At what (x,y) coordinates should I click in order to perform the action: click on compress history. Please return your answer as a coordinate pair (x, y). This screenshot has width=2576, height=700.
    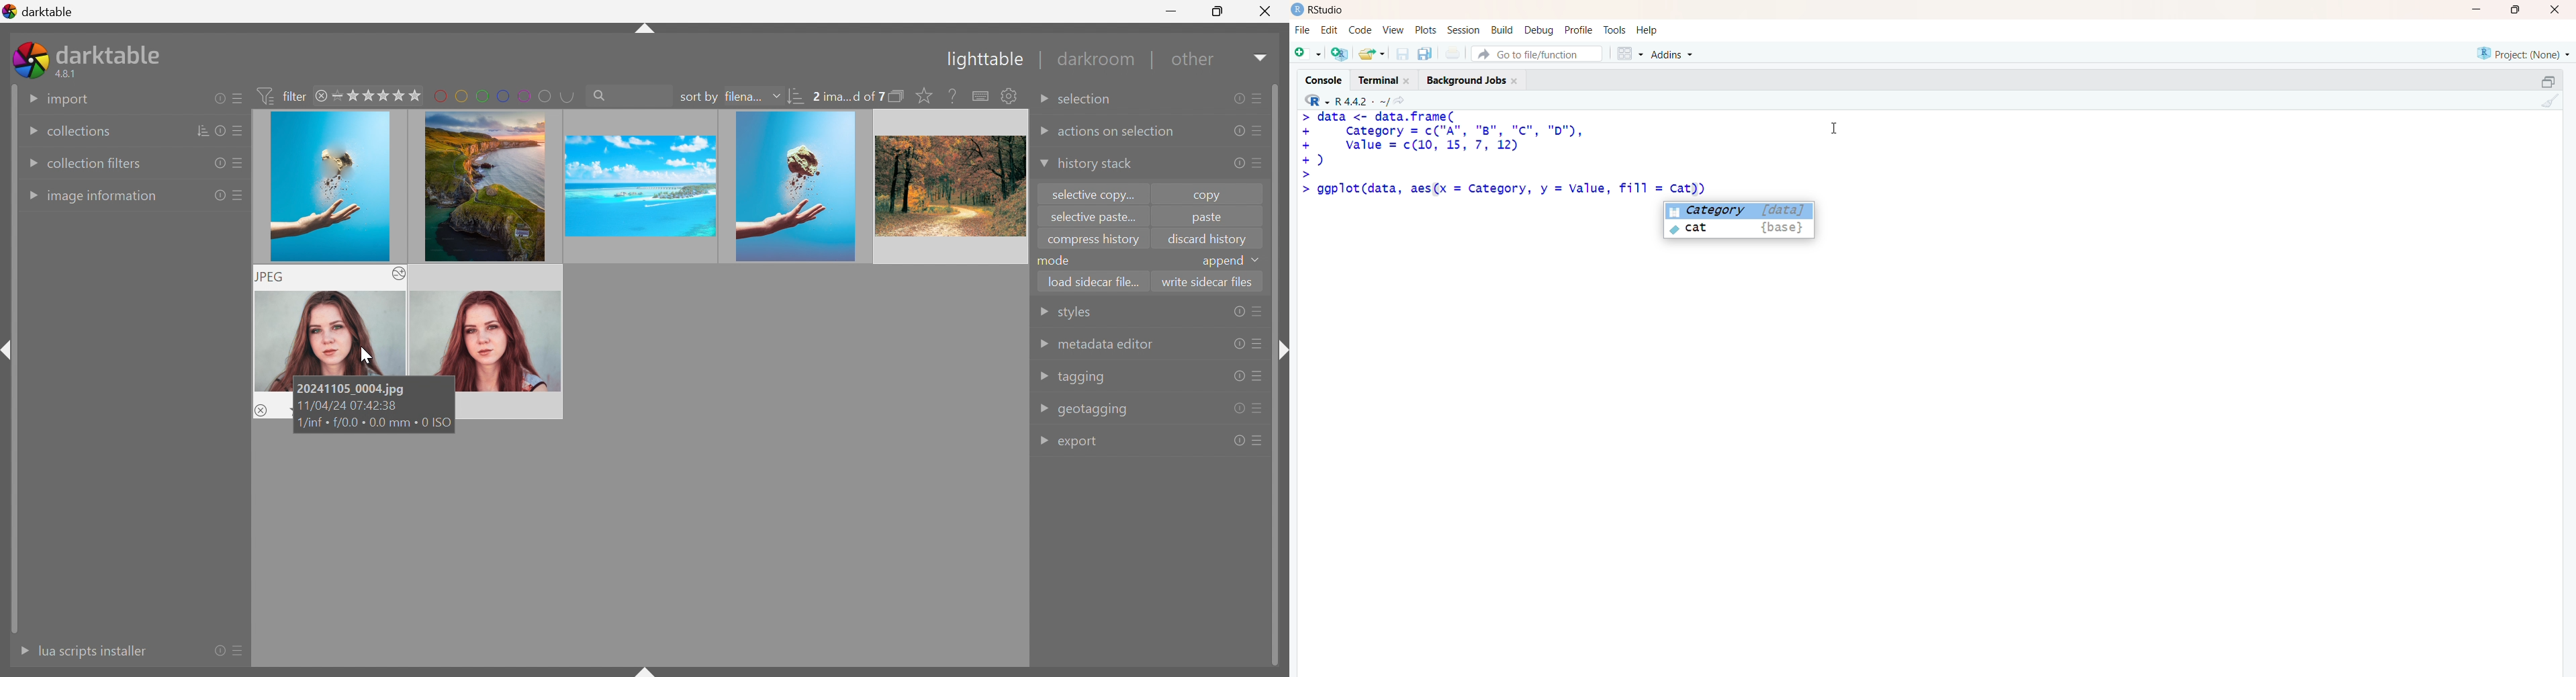
    Looking at the image, I should click on (1093, 241).